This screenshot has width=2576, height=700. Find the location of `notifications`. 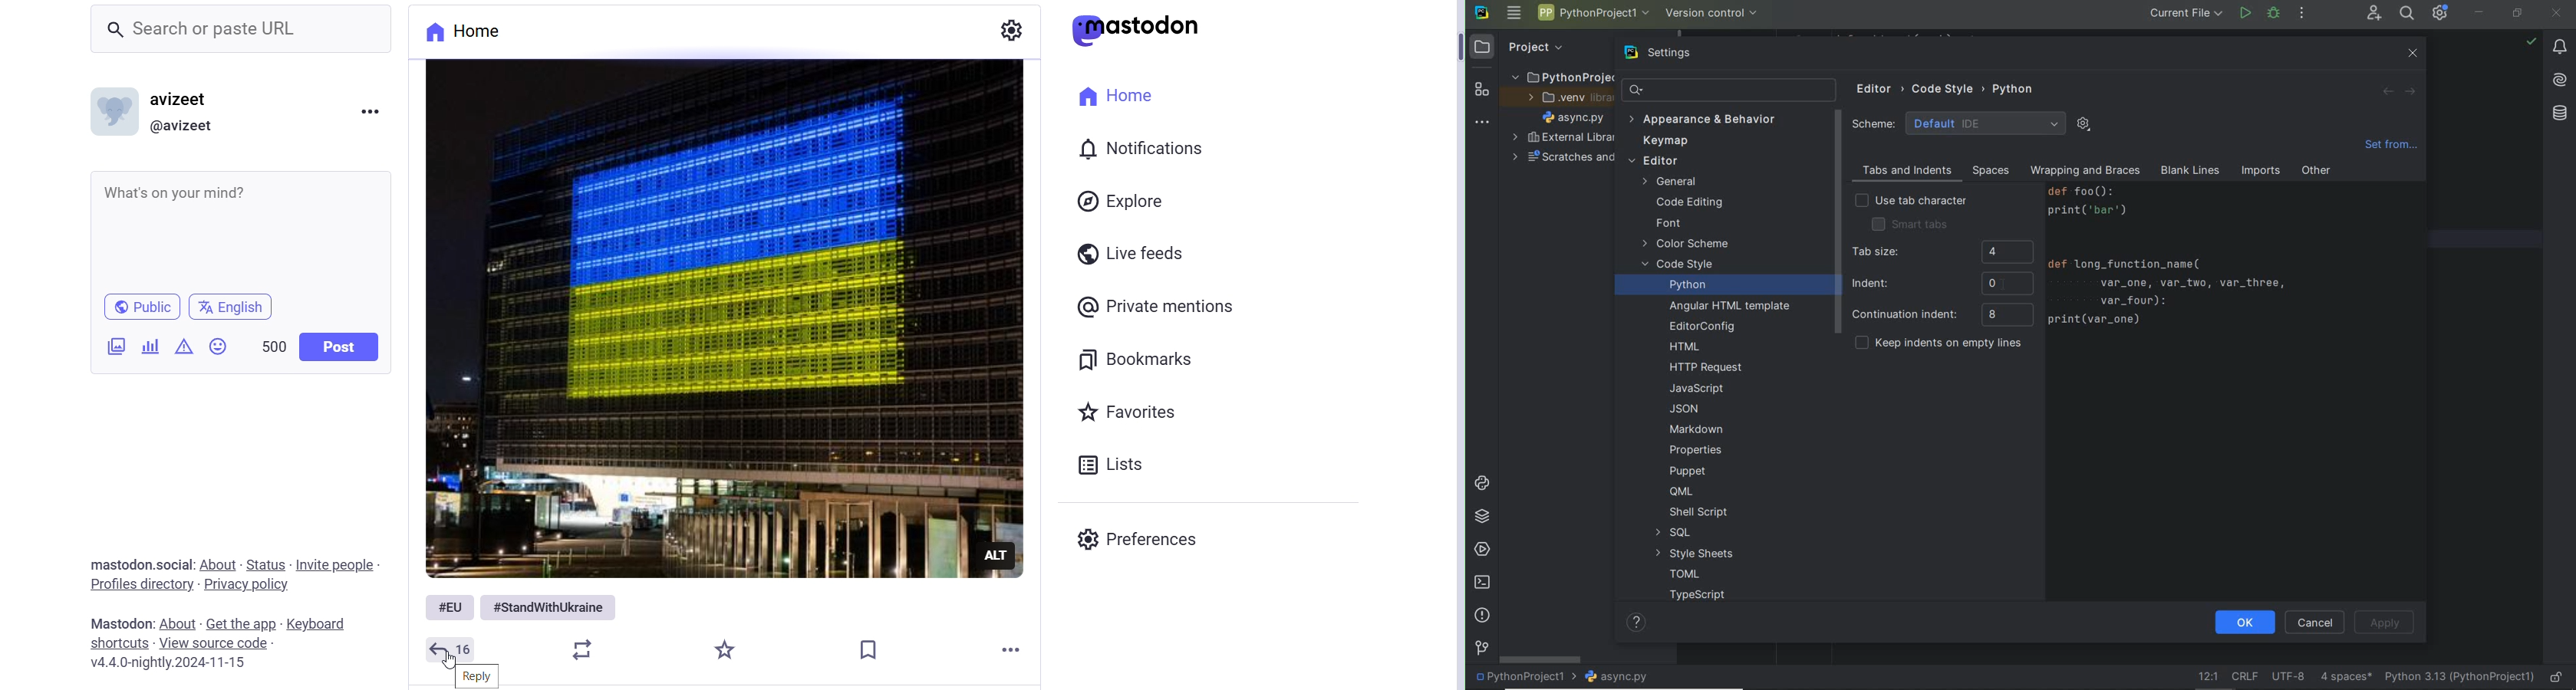

notifications is located at coordinates (2560, 48).